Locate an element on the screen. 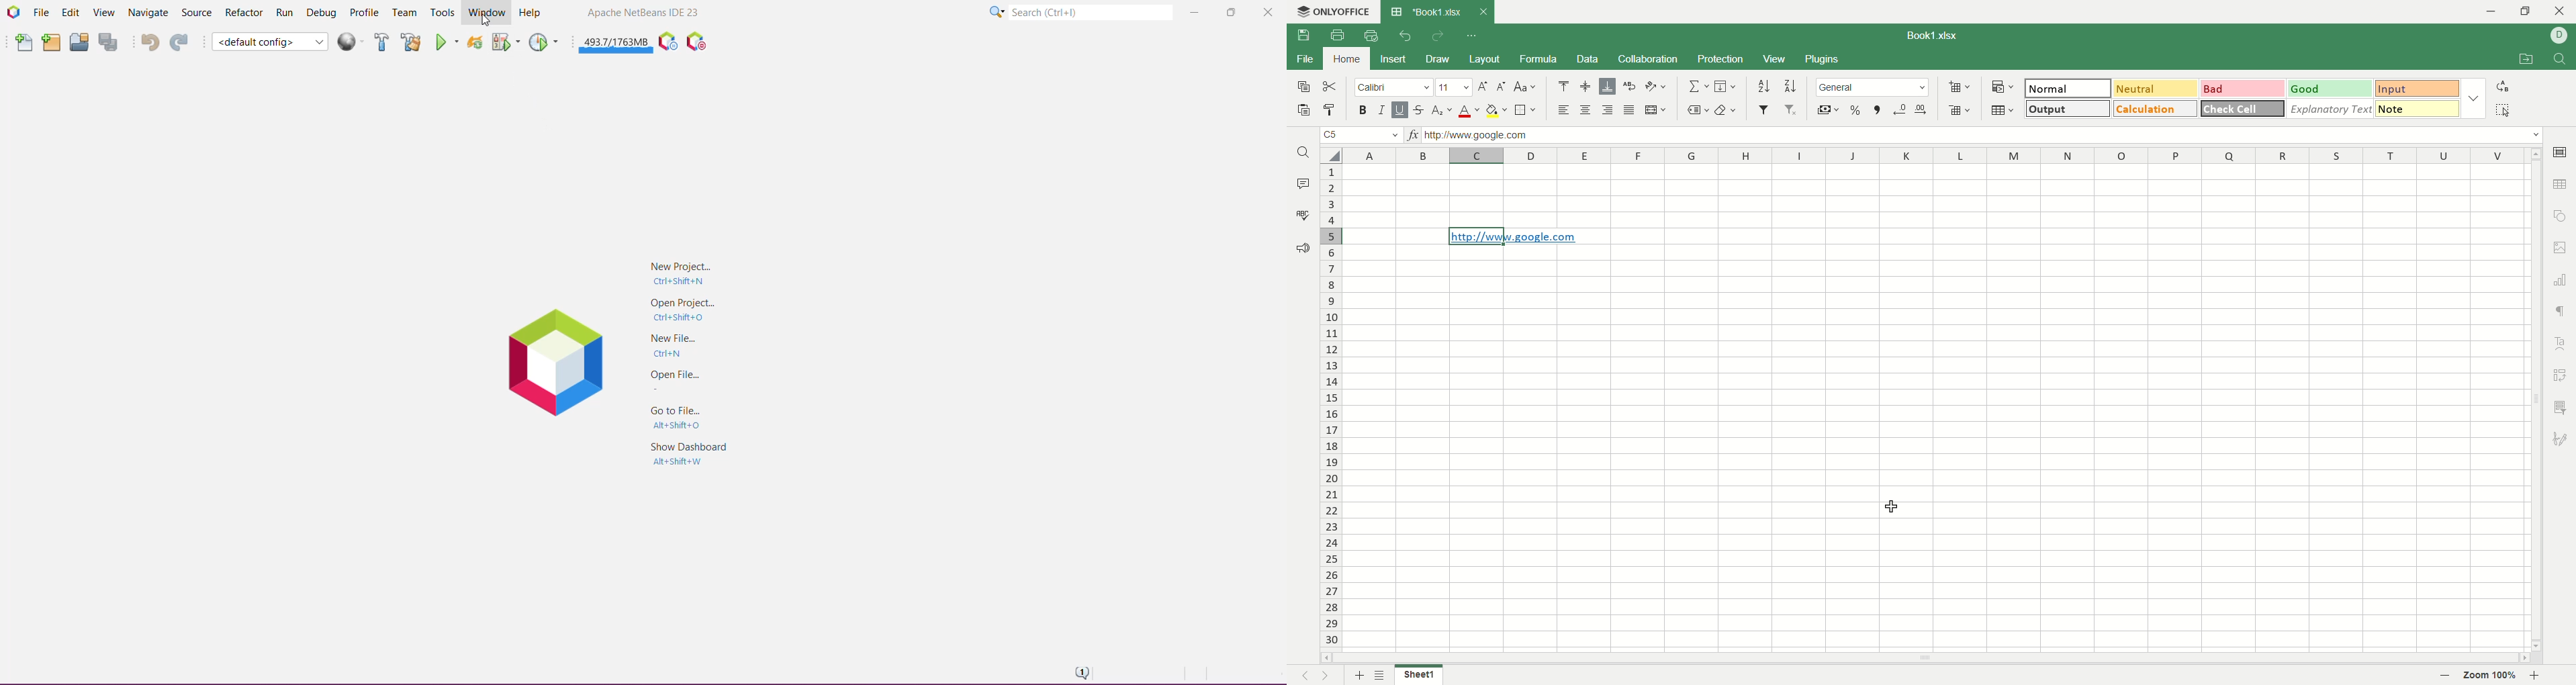 This screenshot has width=2576, height=700. plugins is located at coordinates (1824, 60).